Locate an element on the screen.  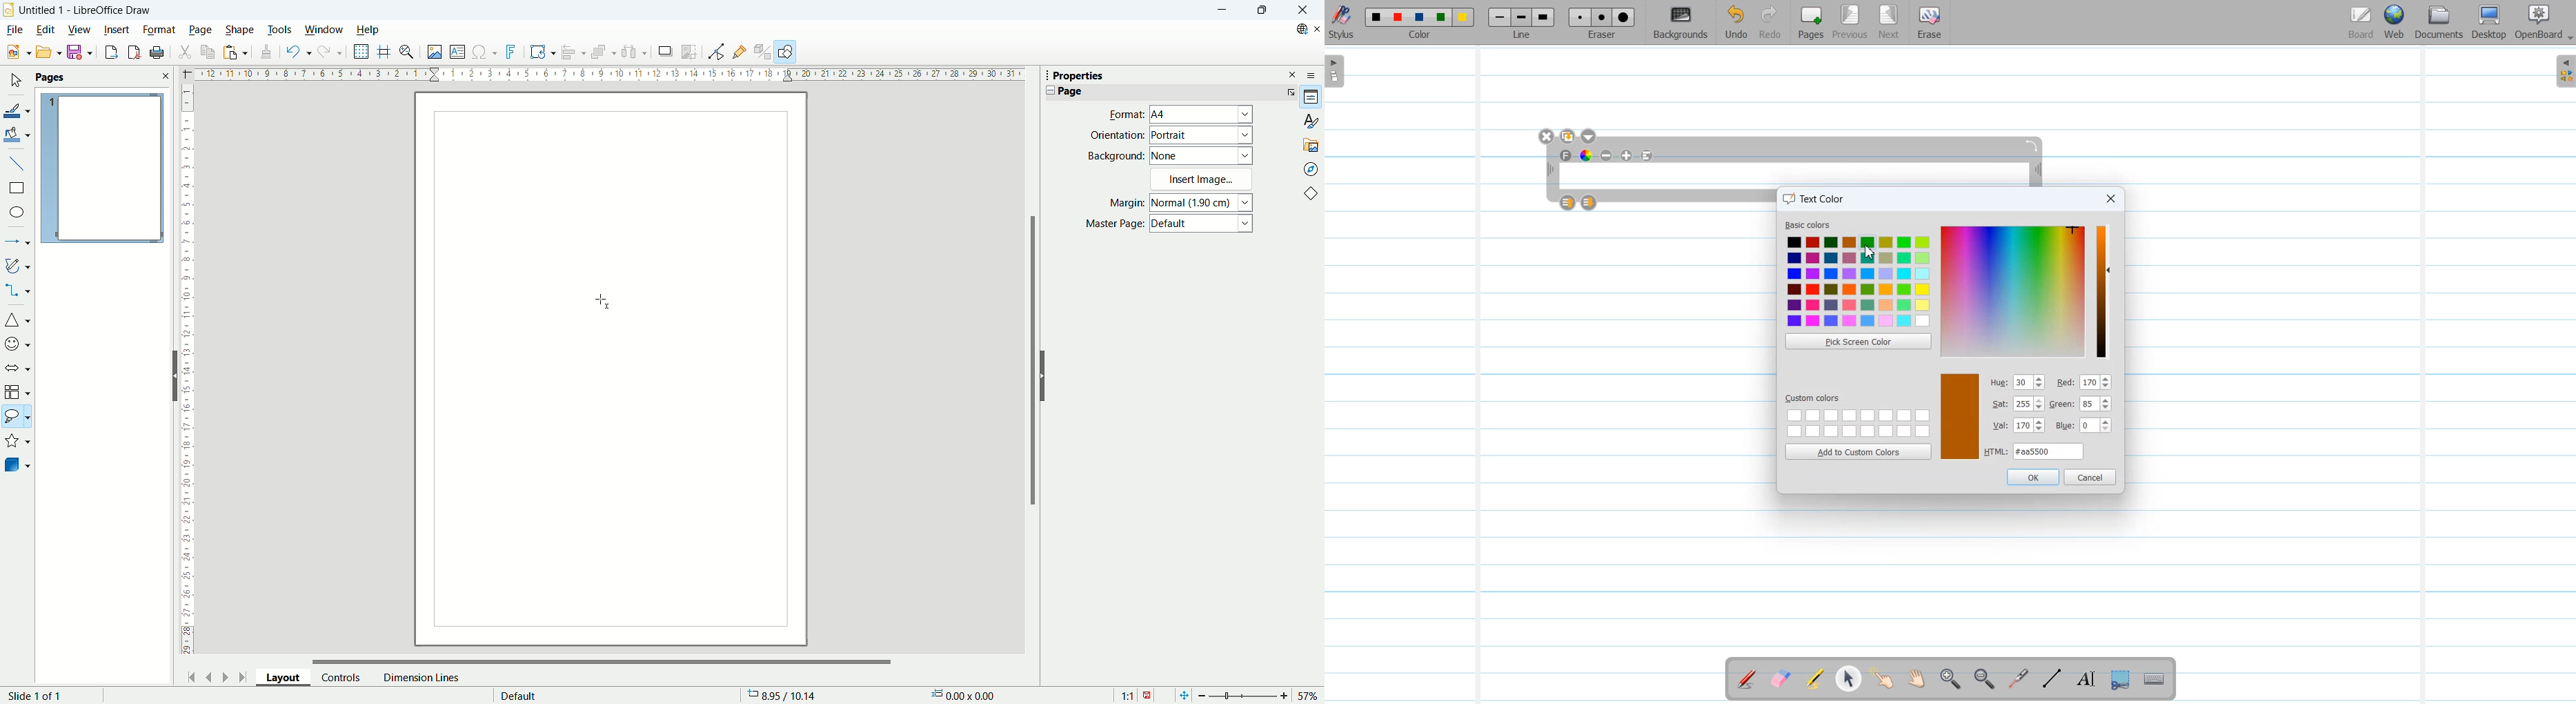
dimension lines is located at coordinates (420, 677).